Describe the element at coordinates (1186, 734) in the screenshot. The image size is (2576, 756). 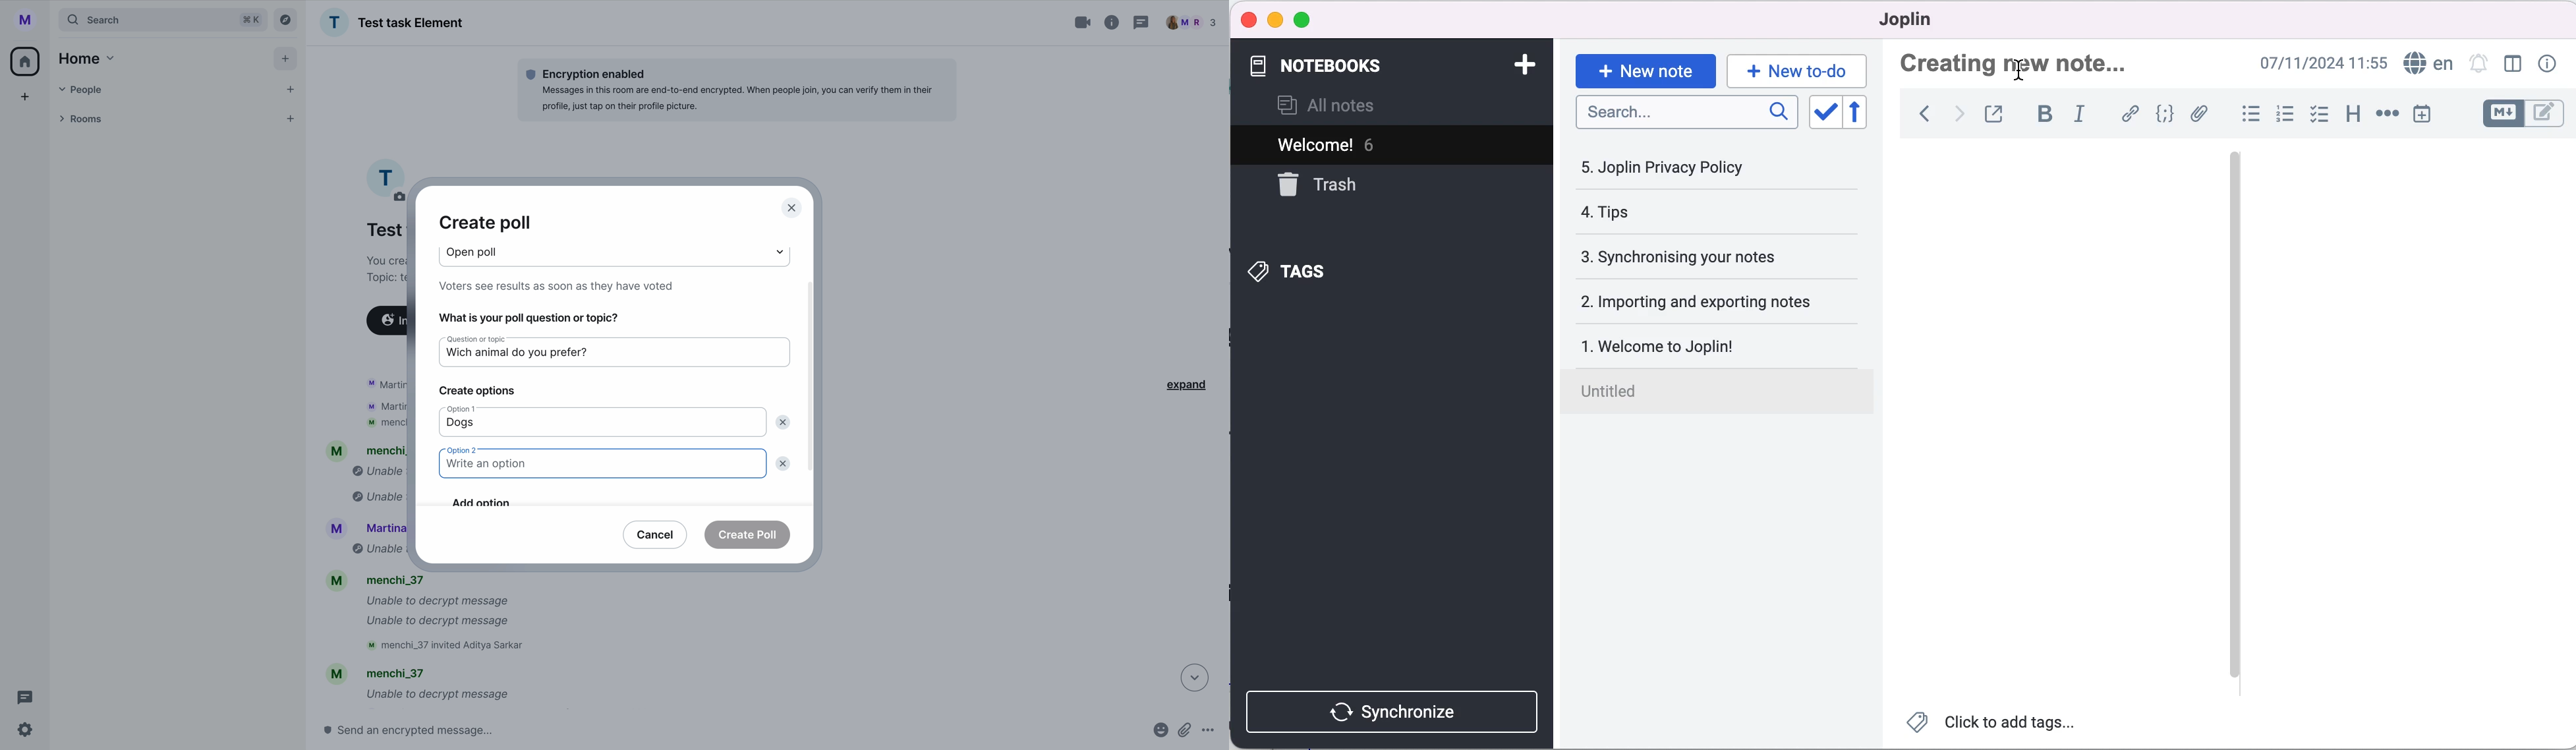
I see `attach files` at that location.